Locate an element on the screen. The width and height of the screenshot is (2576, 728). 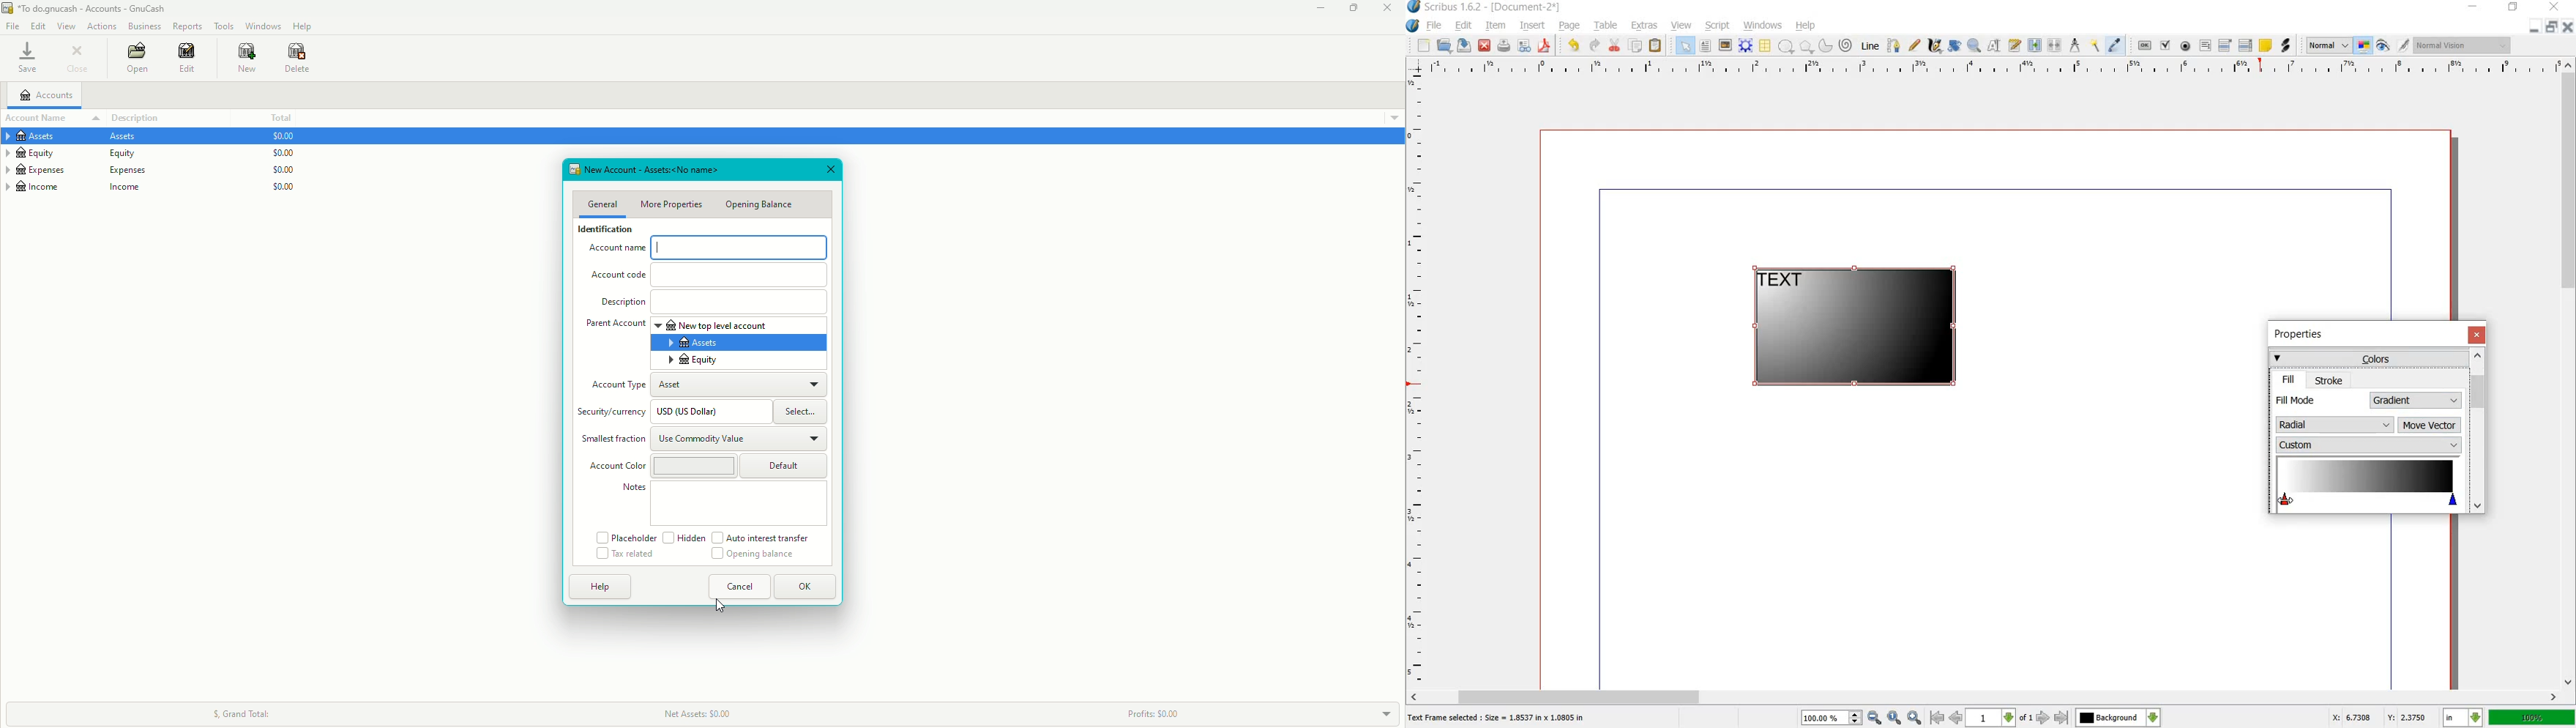
Tools is located at coordinates (224, 26).